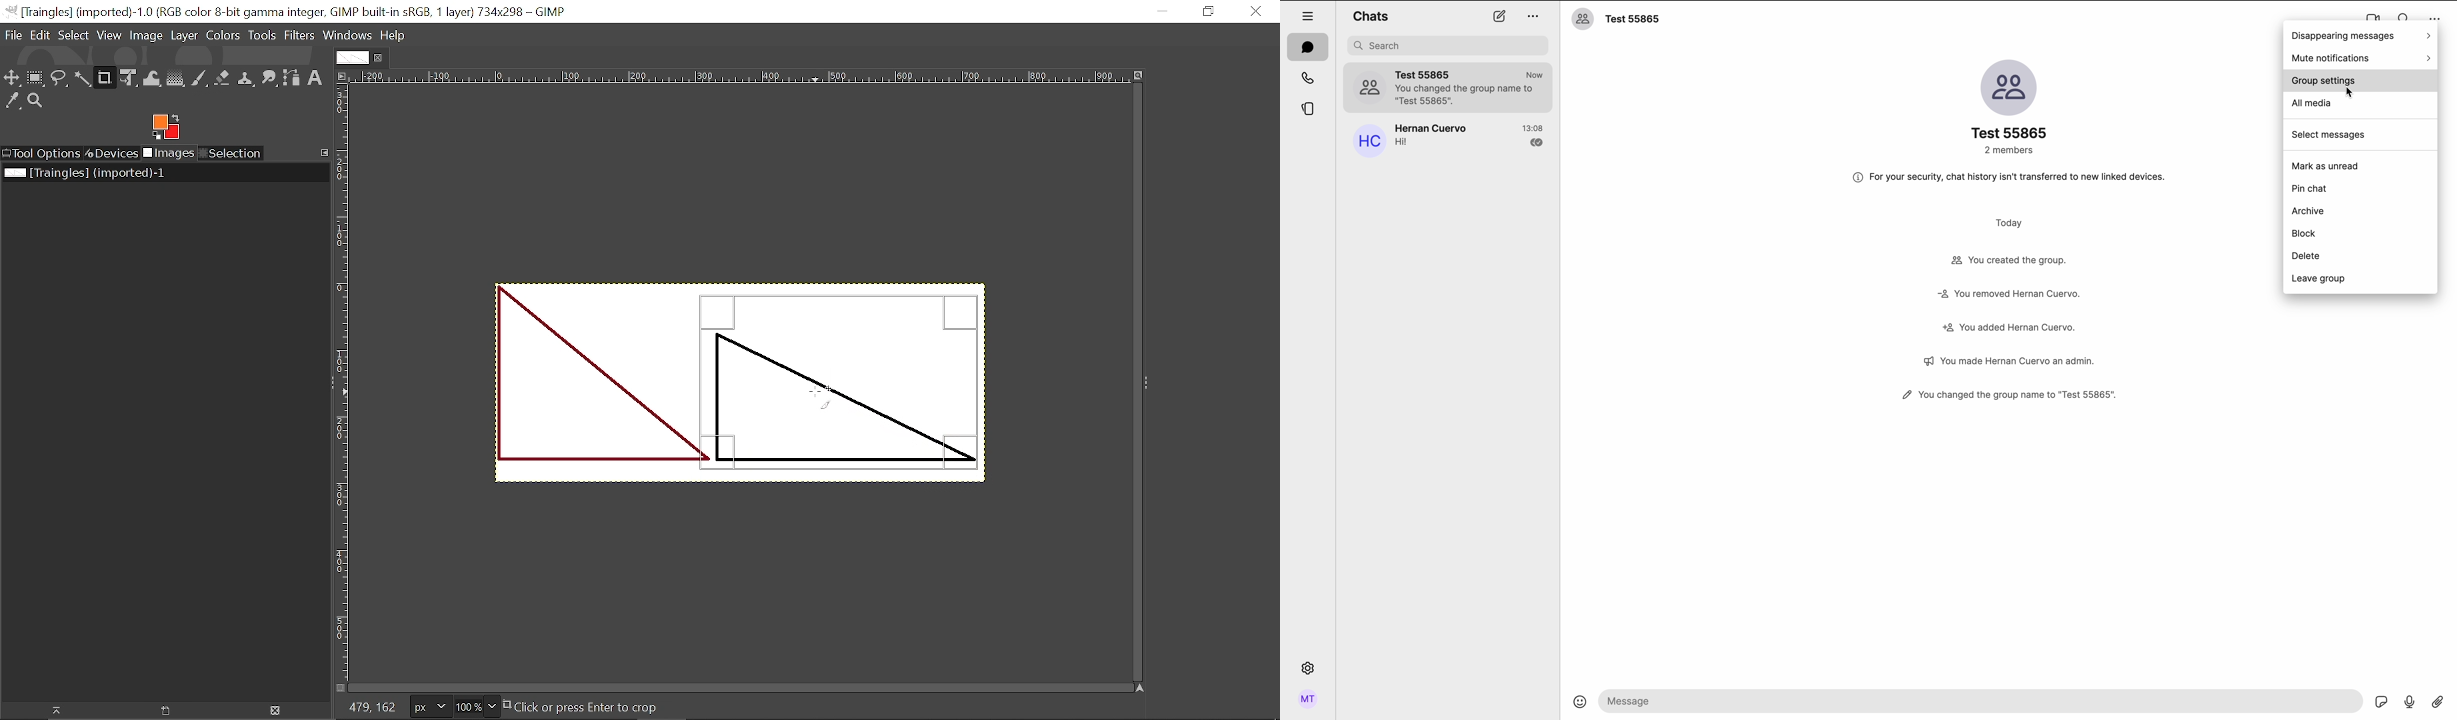 The image size is (2464, 728). I want to click on Text tool, so click(315, 79).